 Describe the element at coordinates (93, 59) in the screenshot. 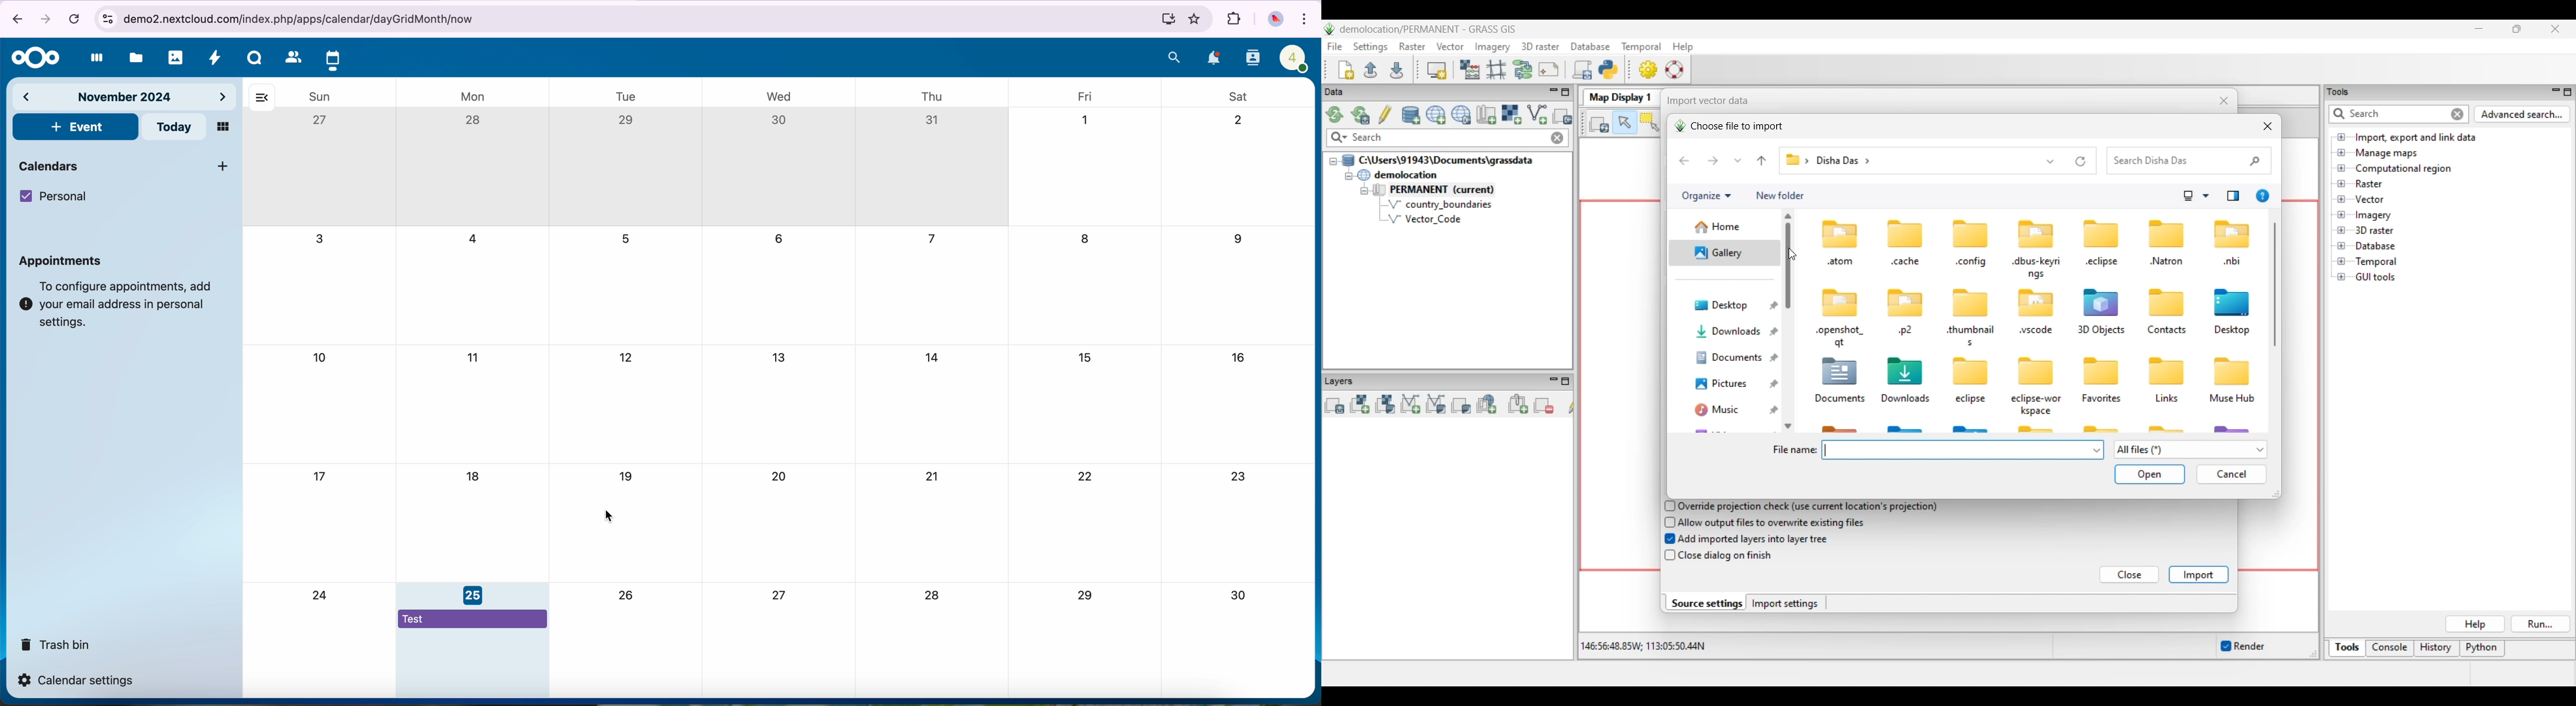

I see `dashboard` at that location.